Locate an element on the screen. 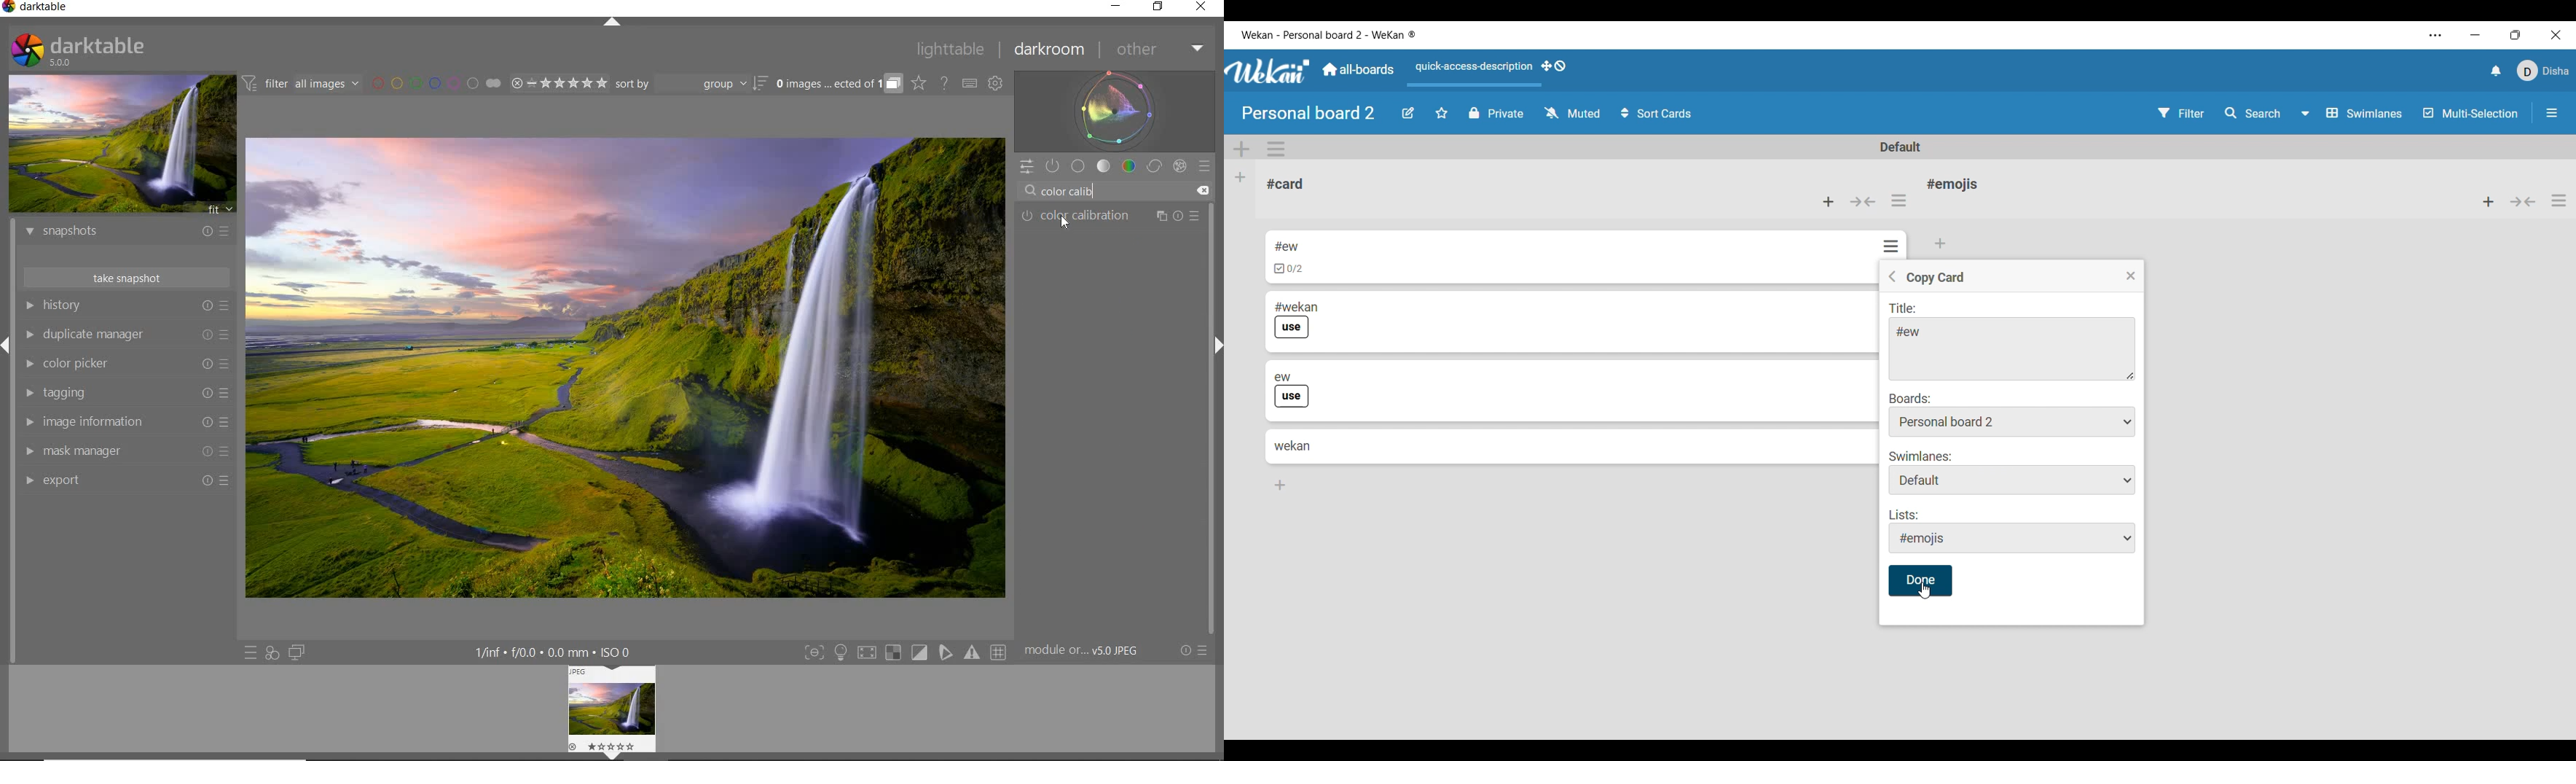  MODULE...v5.0 JPEG is located at coordinates (1085, 652).